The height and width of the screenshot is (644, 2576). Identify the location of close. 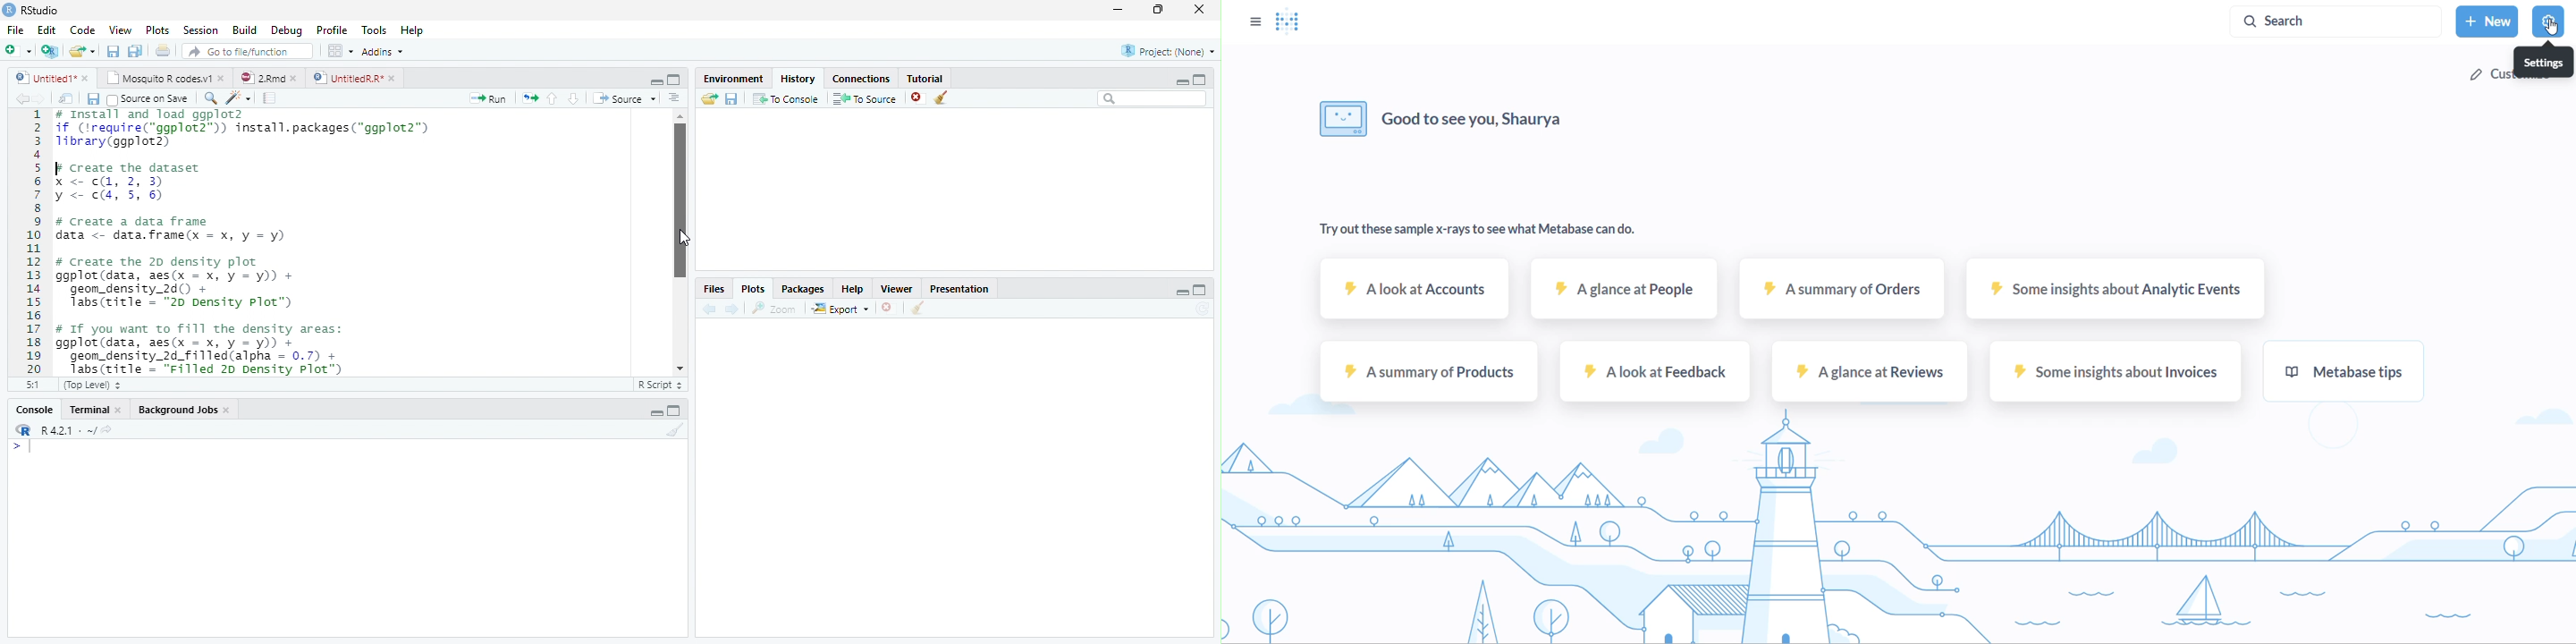
(87, 78).